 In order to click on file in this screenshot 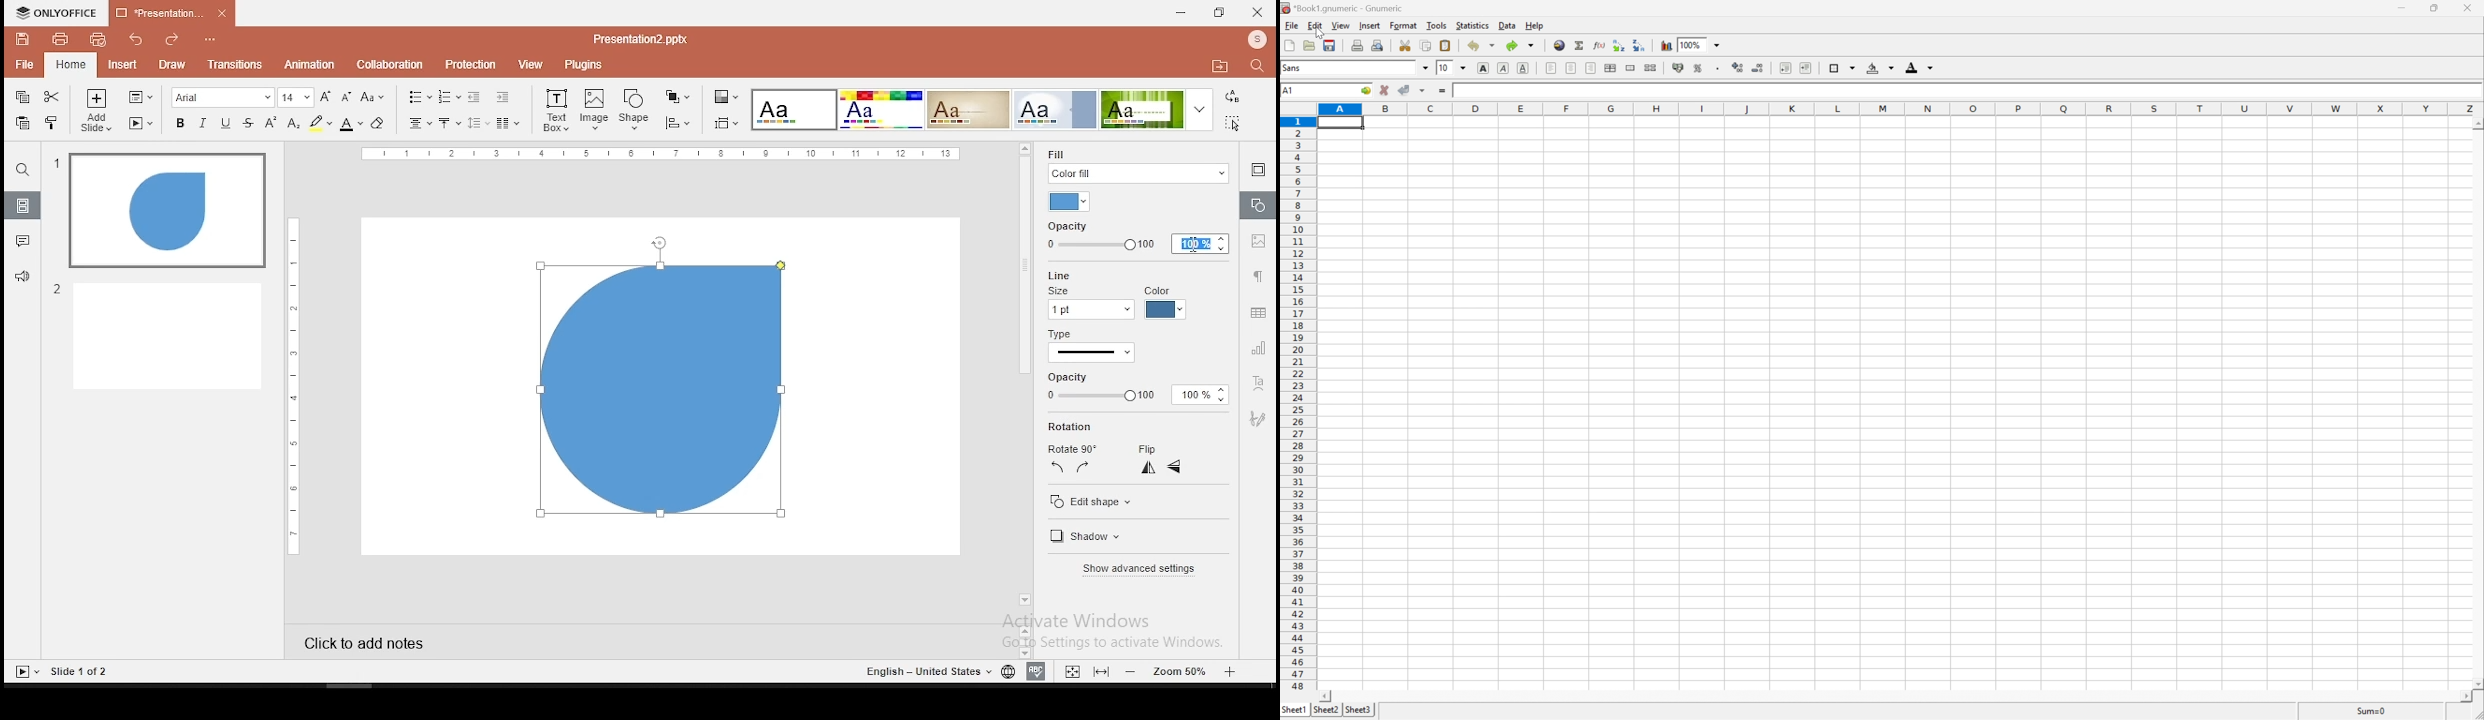, I will do `click(24, 64)`.